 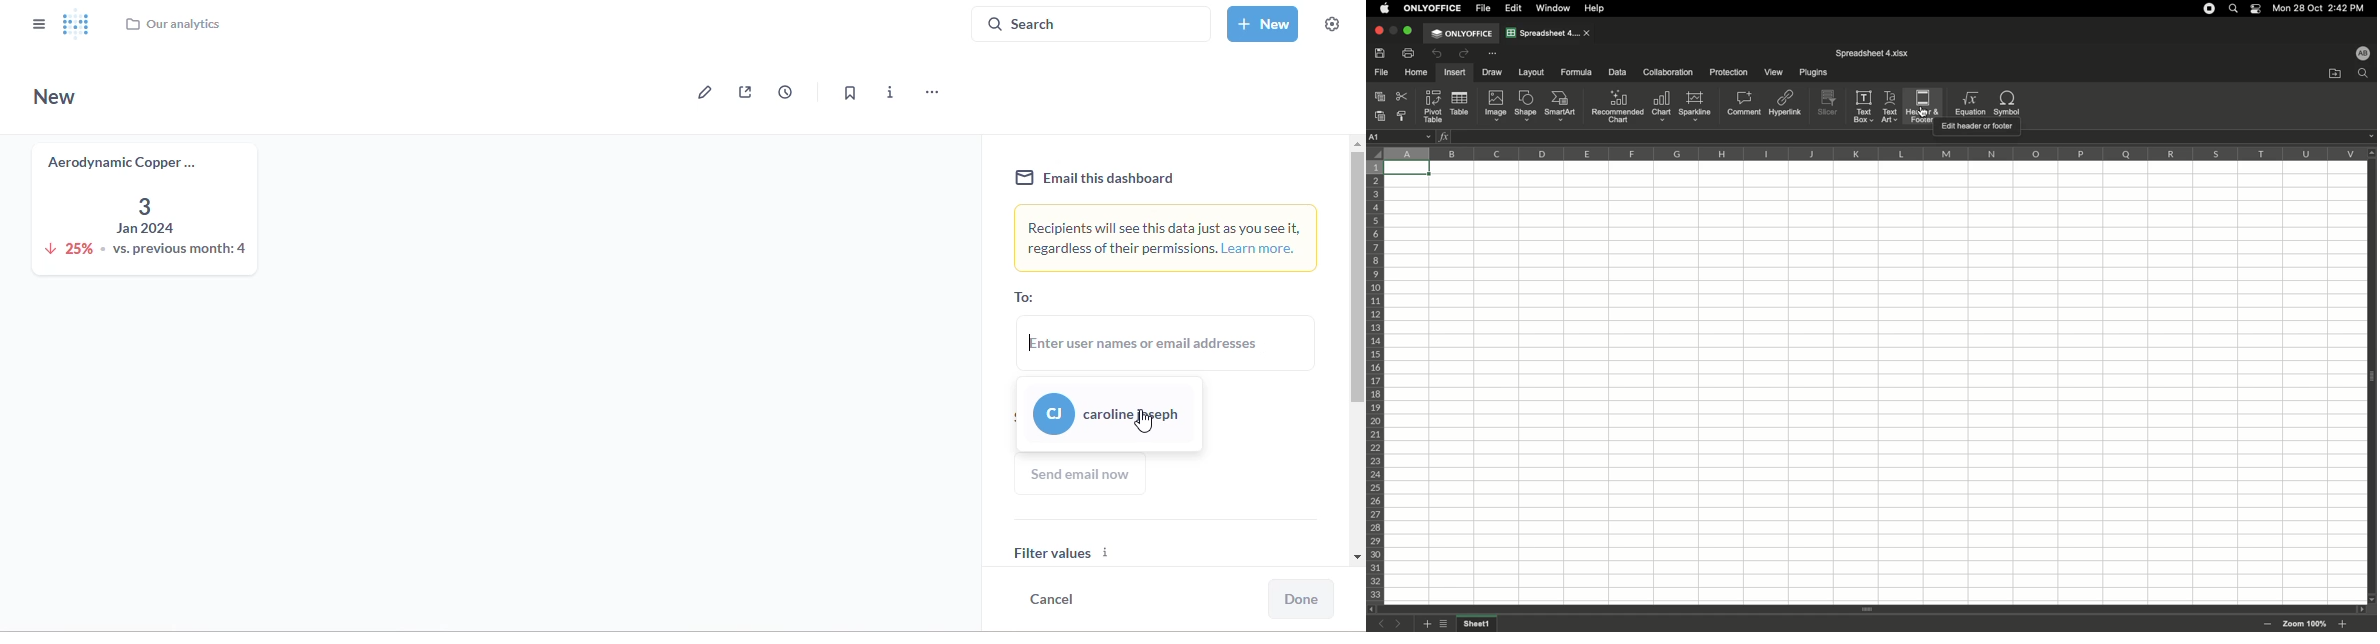 What do you see at coordinates (1485, 8) in the screenshot?
I see `File` at bounding box center [1485, 8].